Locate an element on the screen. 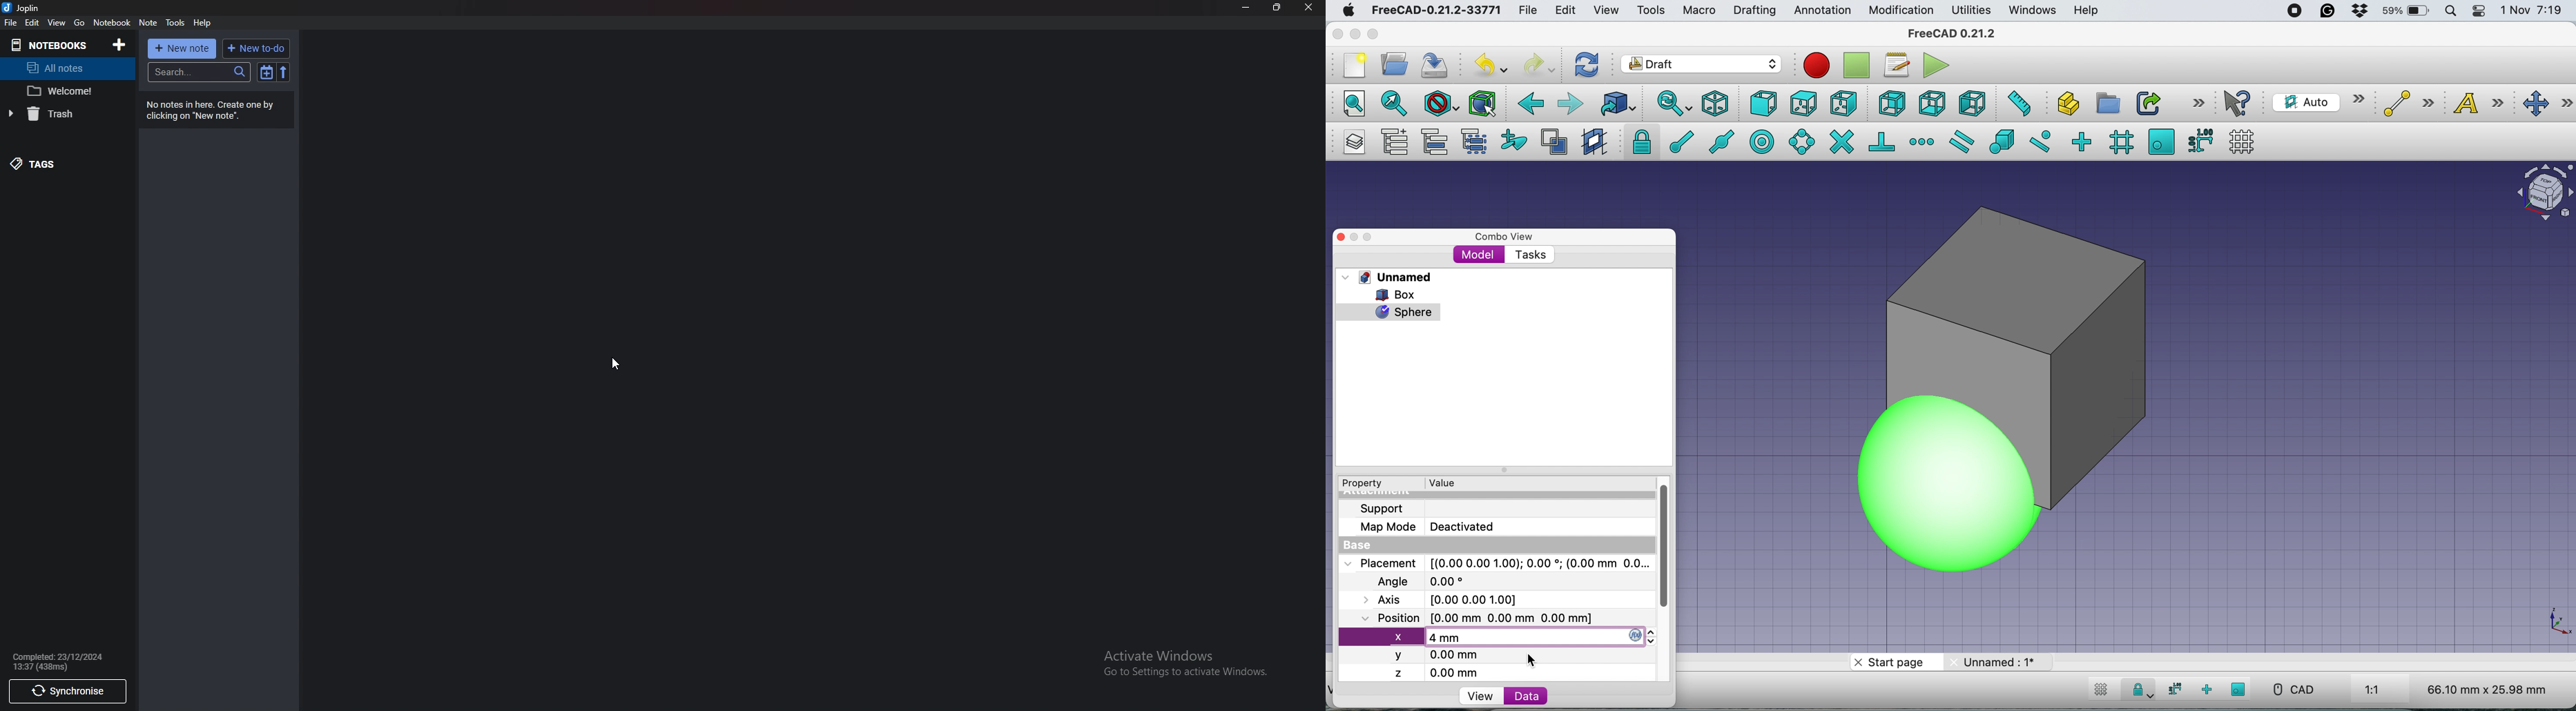 Image resolution: width=2576 pixels, height=728 pixels. workbench is located at coordinates (1702, 66).